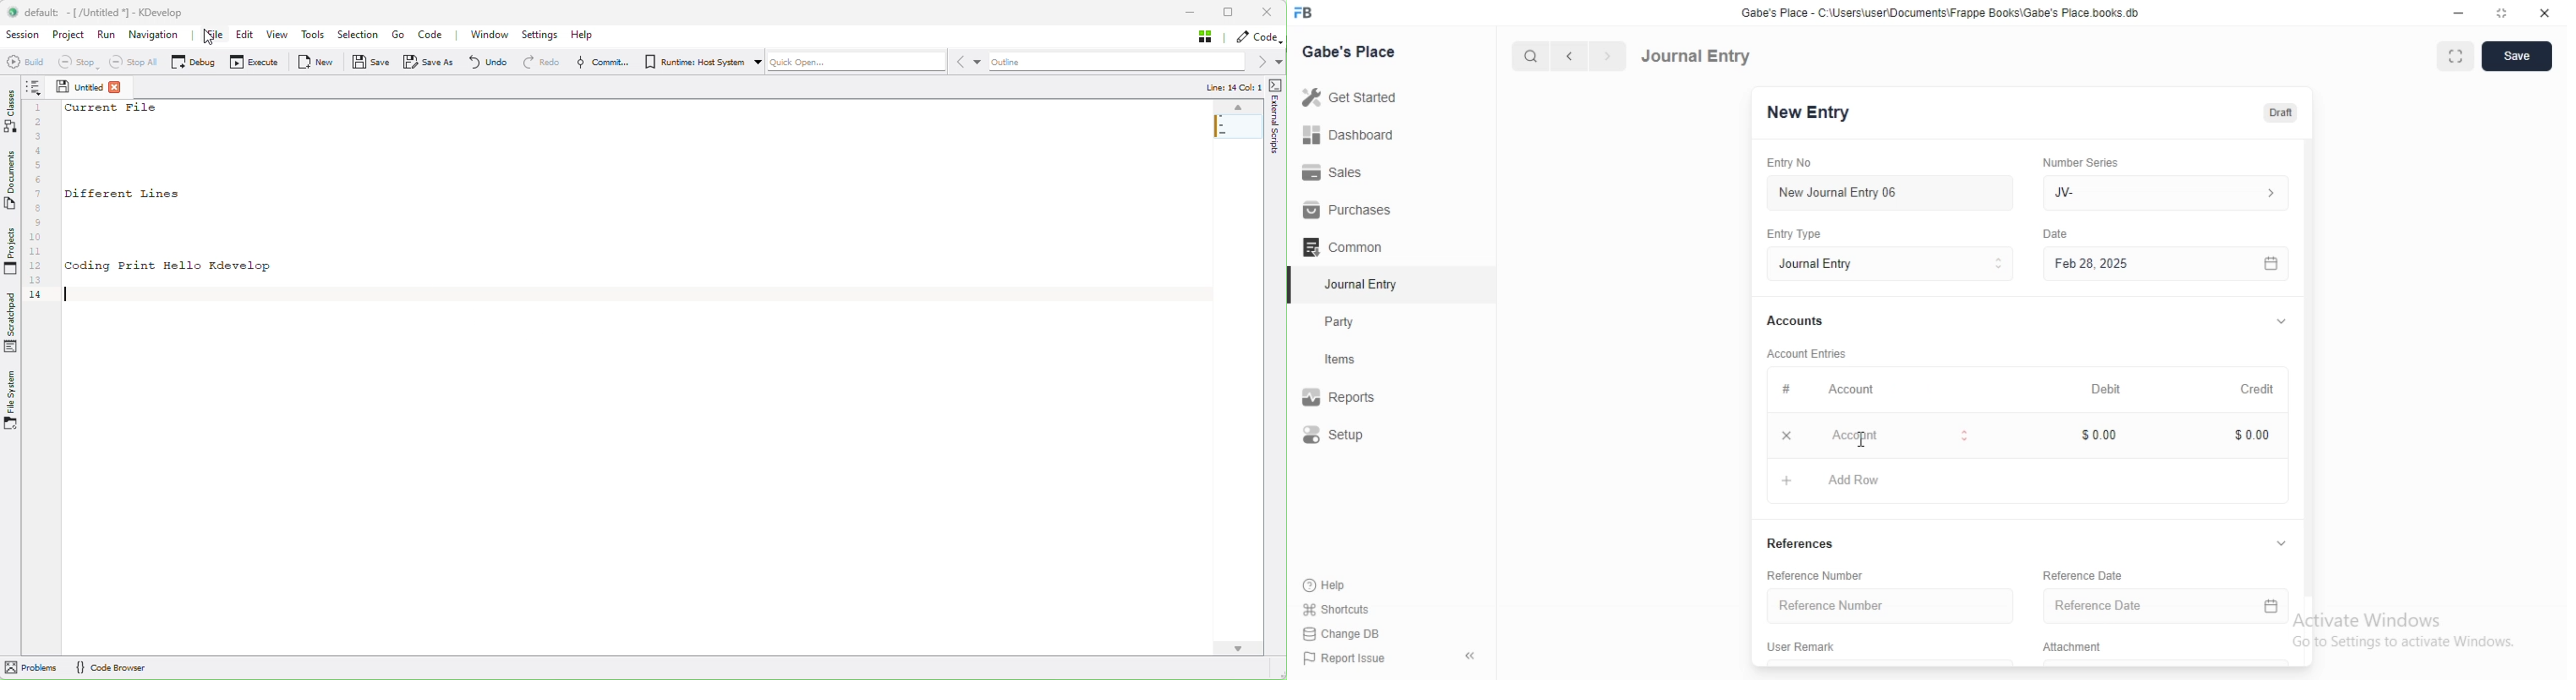 Image resolution: width=2576 pixels, height=700 pixels. Describe the element at coordinates (2107, 388) in the screenshot. I see `Debit` at that location.